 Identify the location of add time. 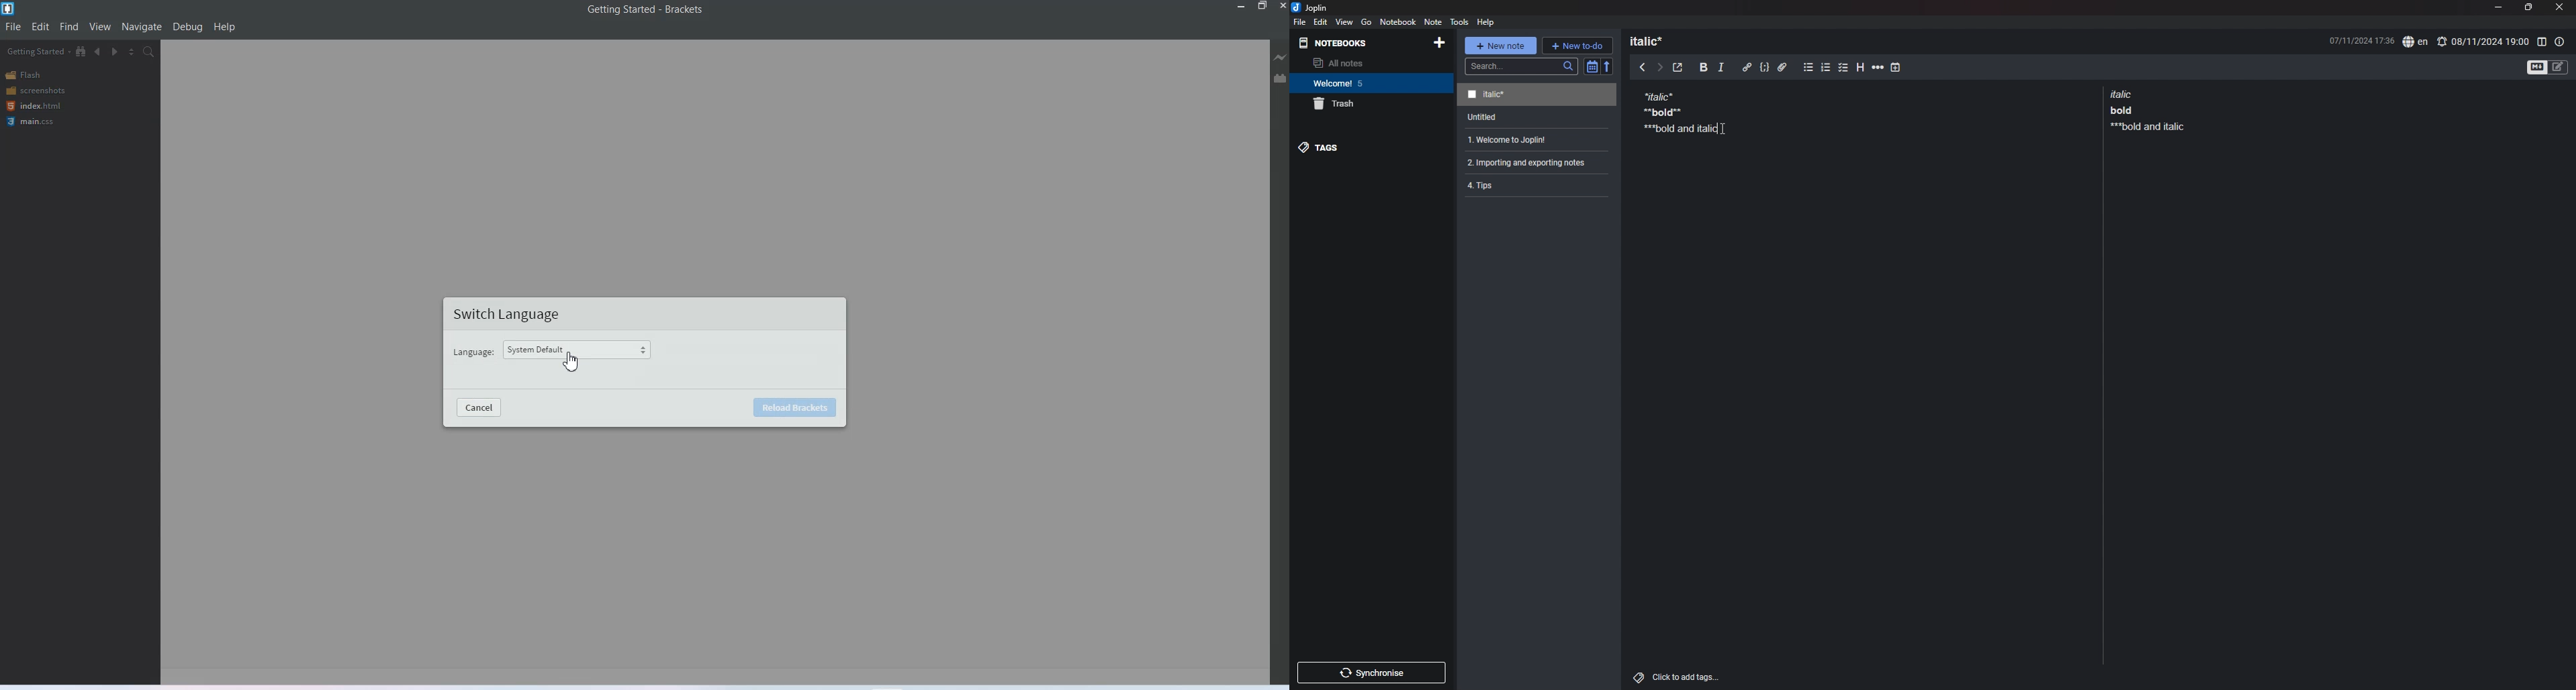
(1896, 67).